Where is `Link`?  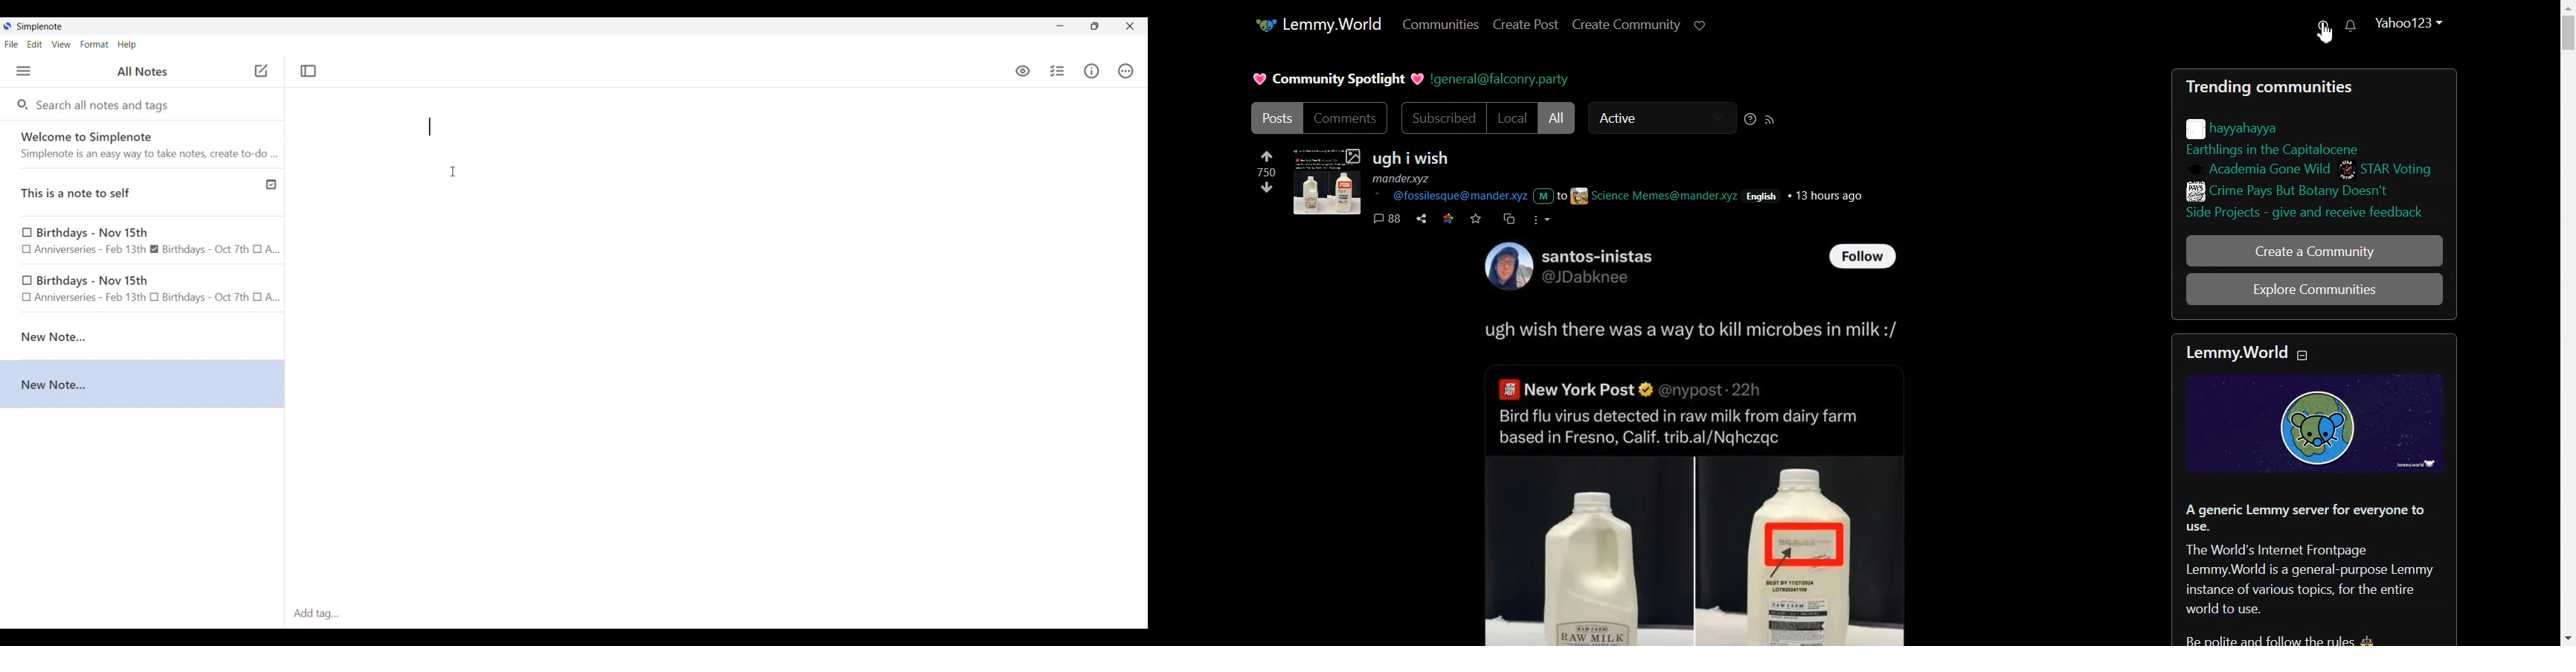
Link is located at coordinates (1448, 217).